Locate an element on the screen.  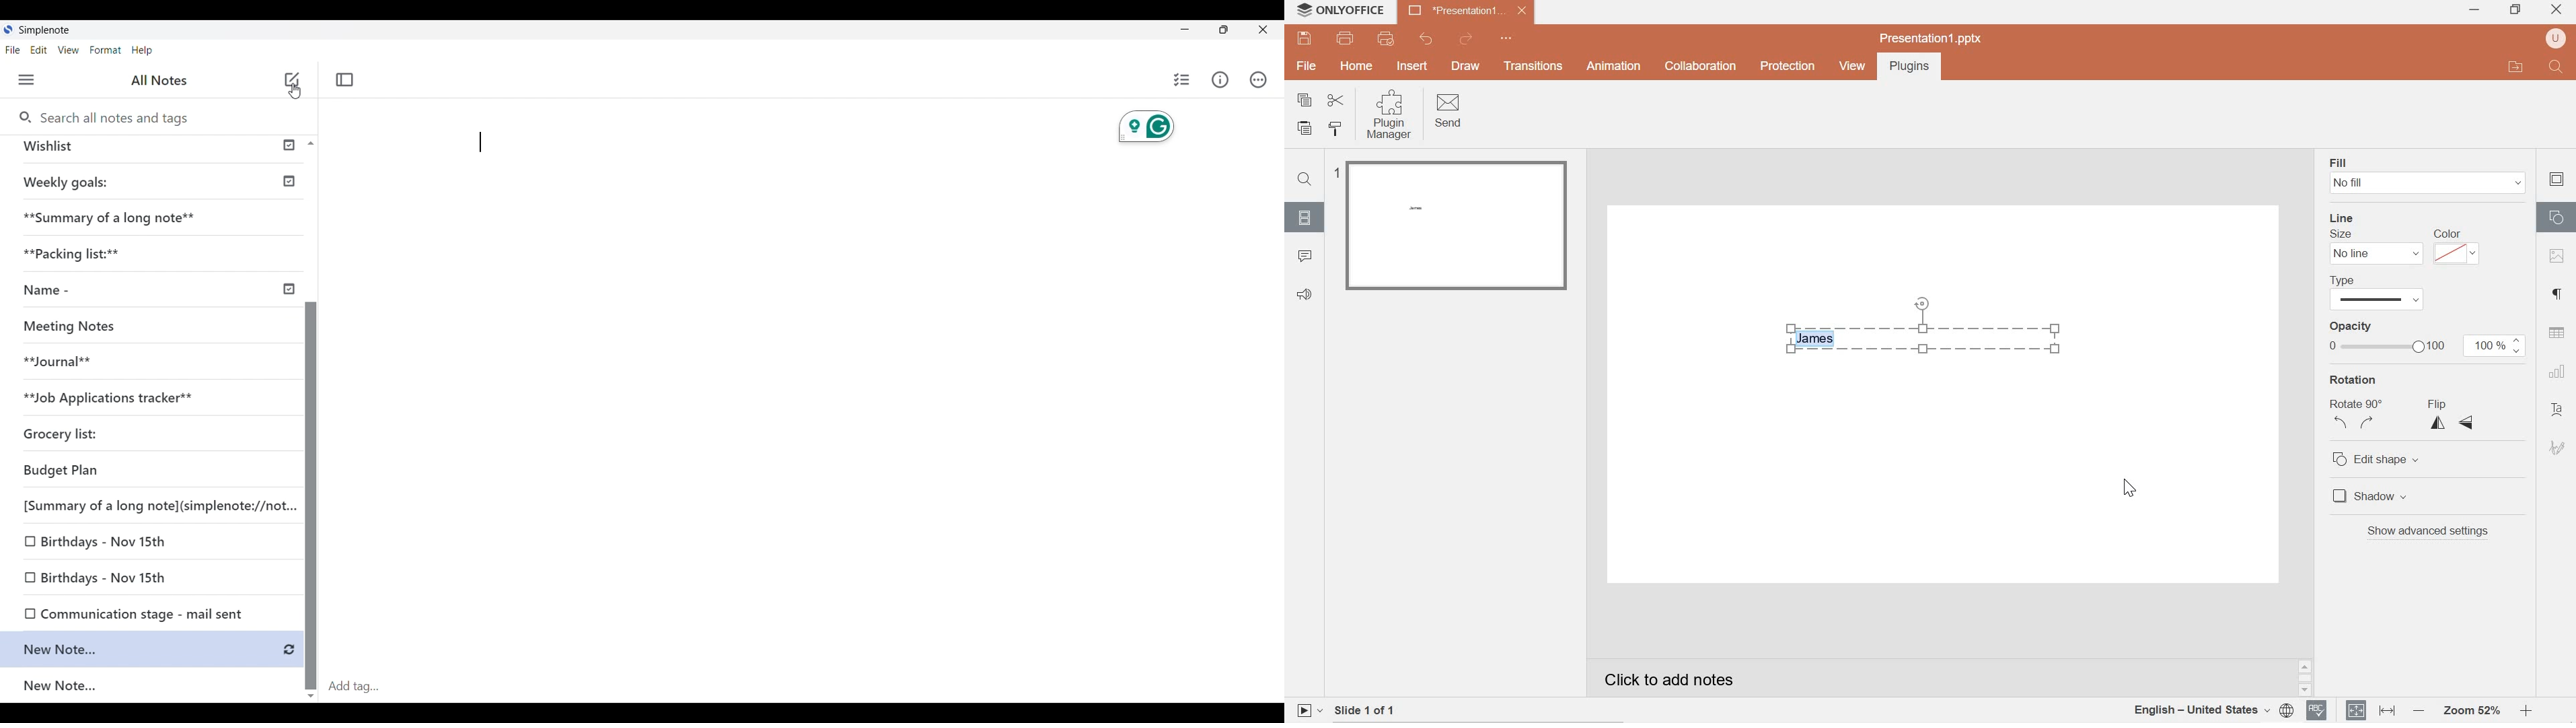
paragraph settings is located at coordinates (2559, 295).